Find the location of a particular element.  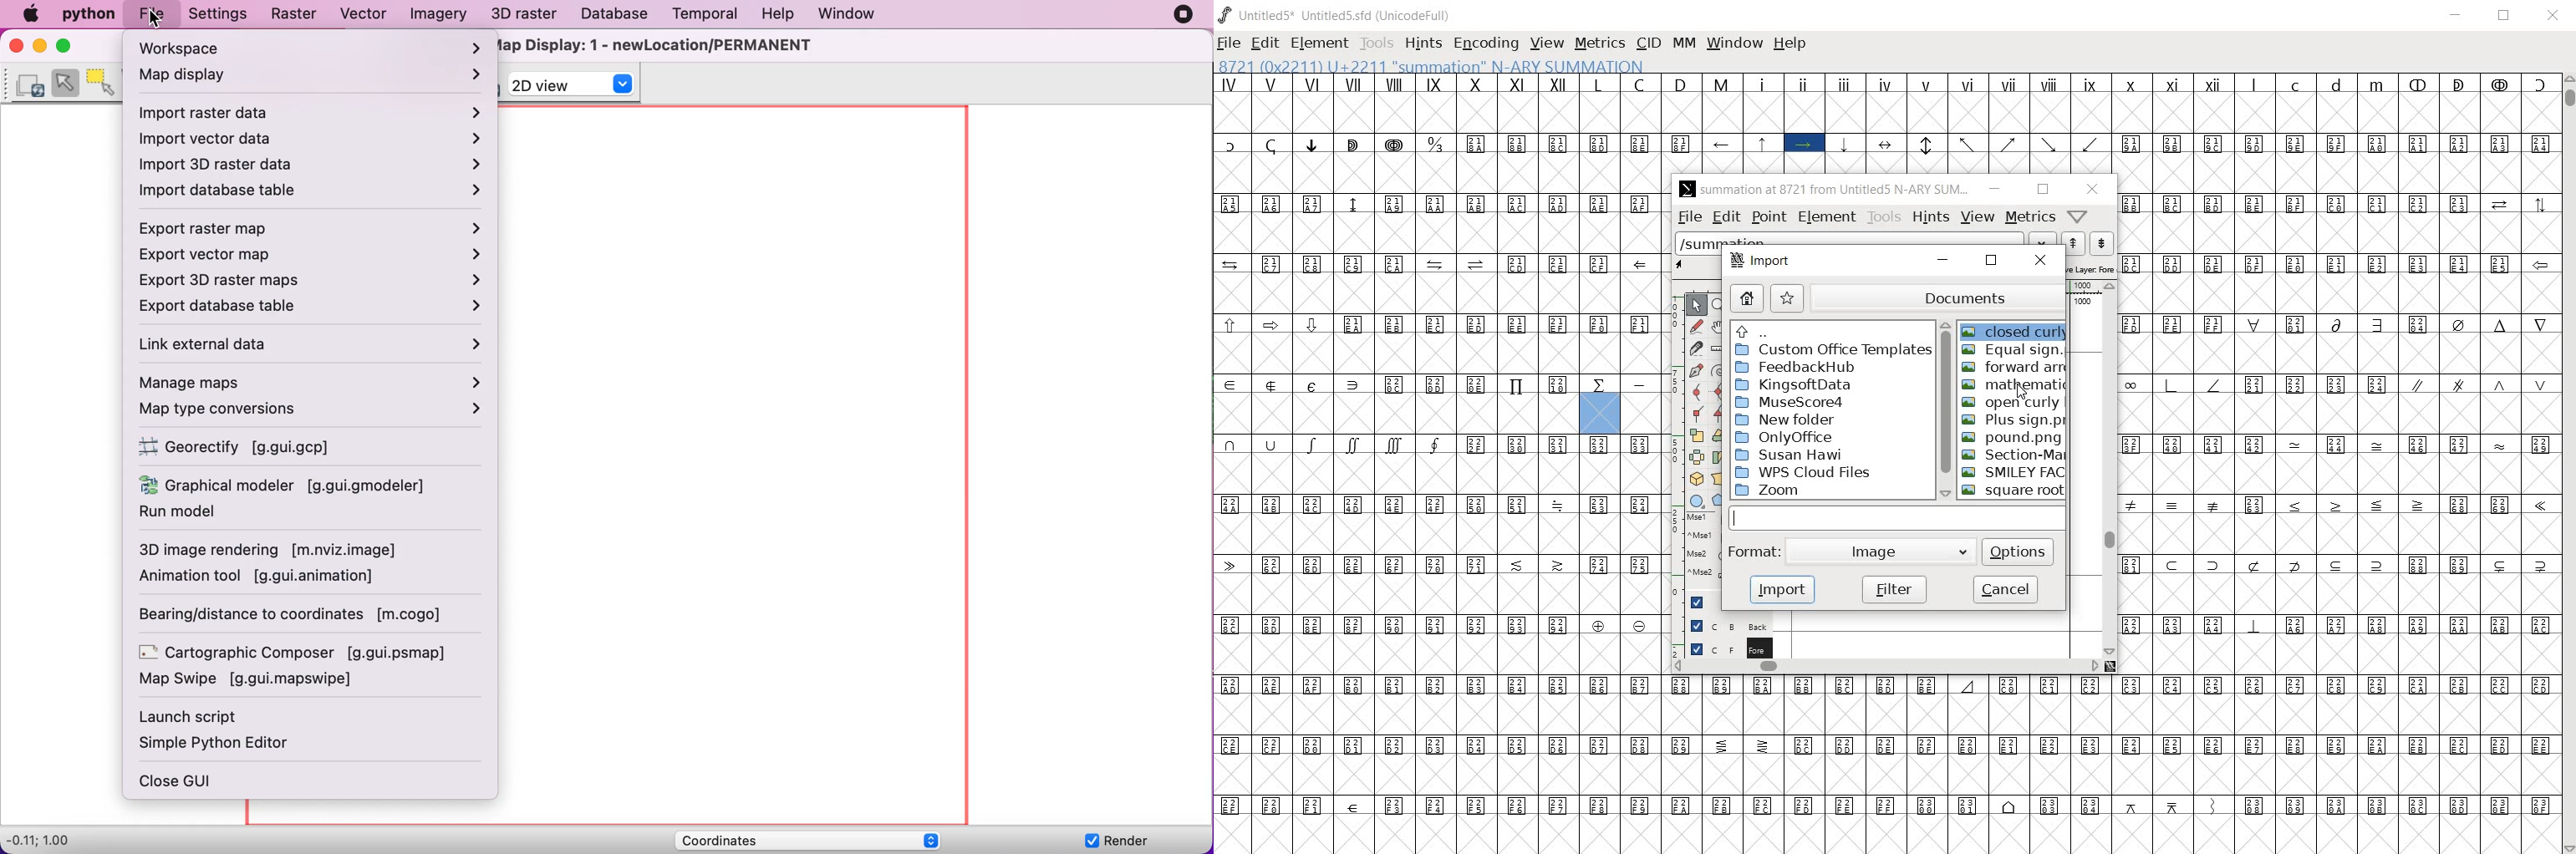

import is located at coordinates (1782, 591).